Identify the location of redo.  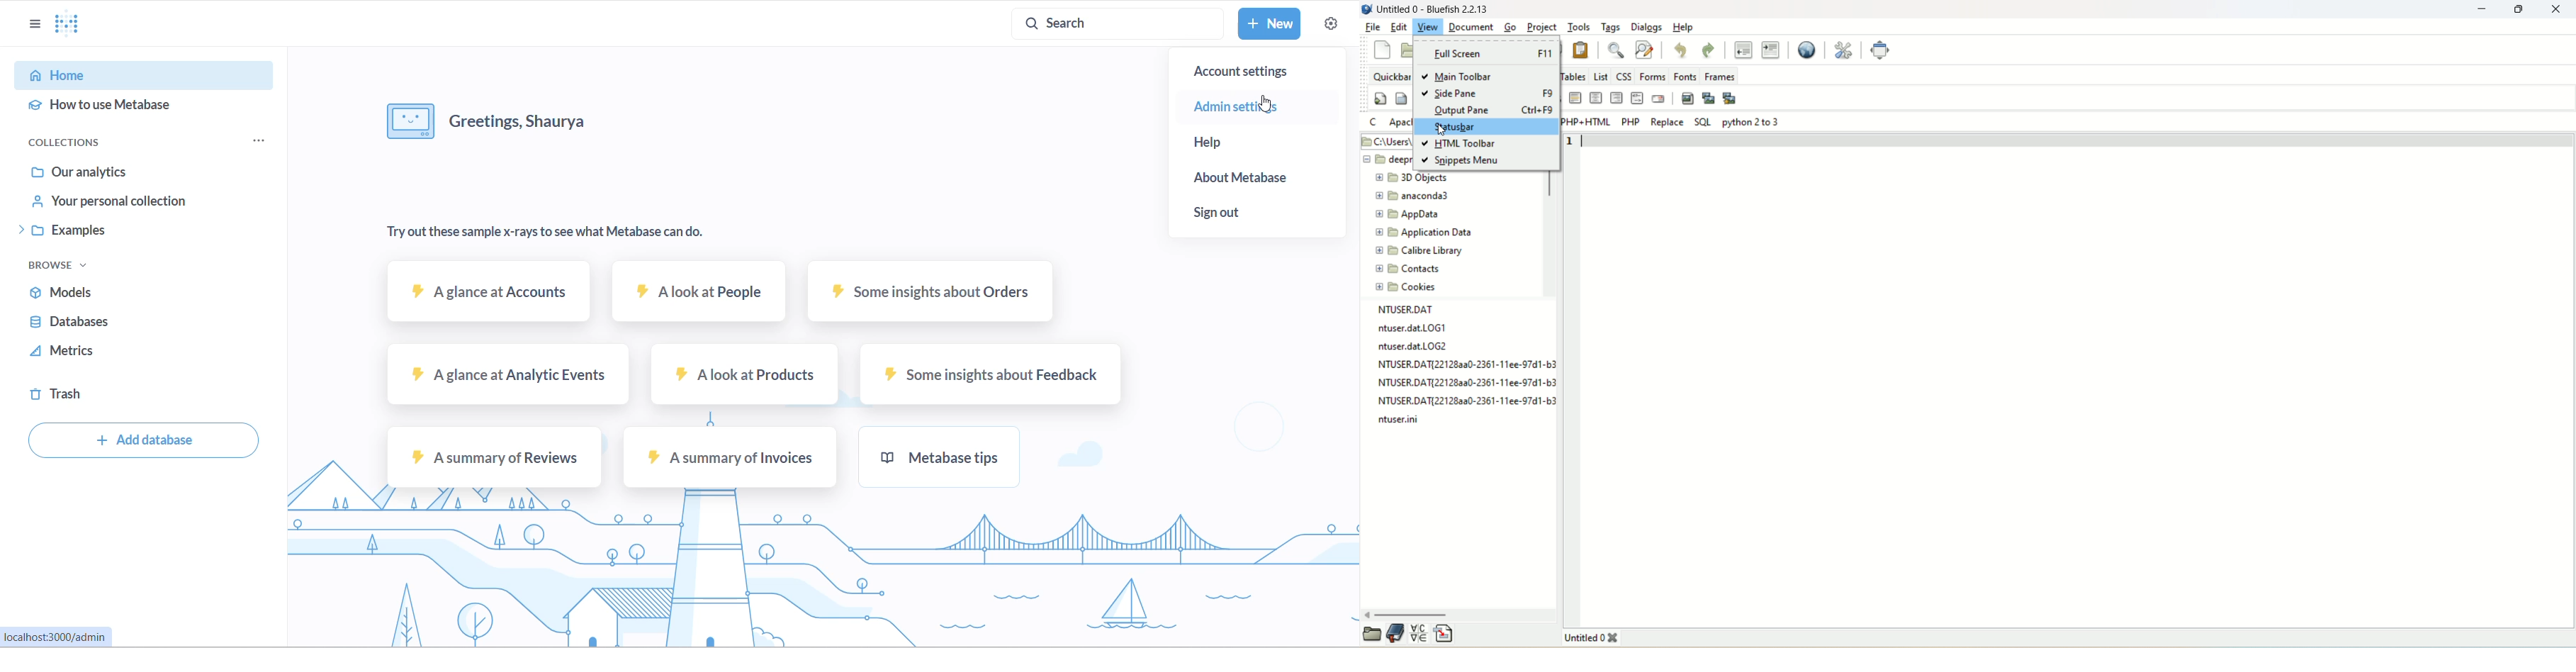
(1709, 49).